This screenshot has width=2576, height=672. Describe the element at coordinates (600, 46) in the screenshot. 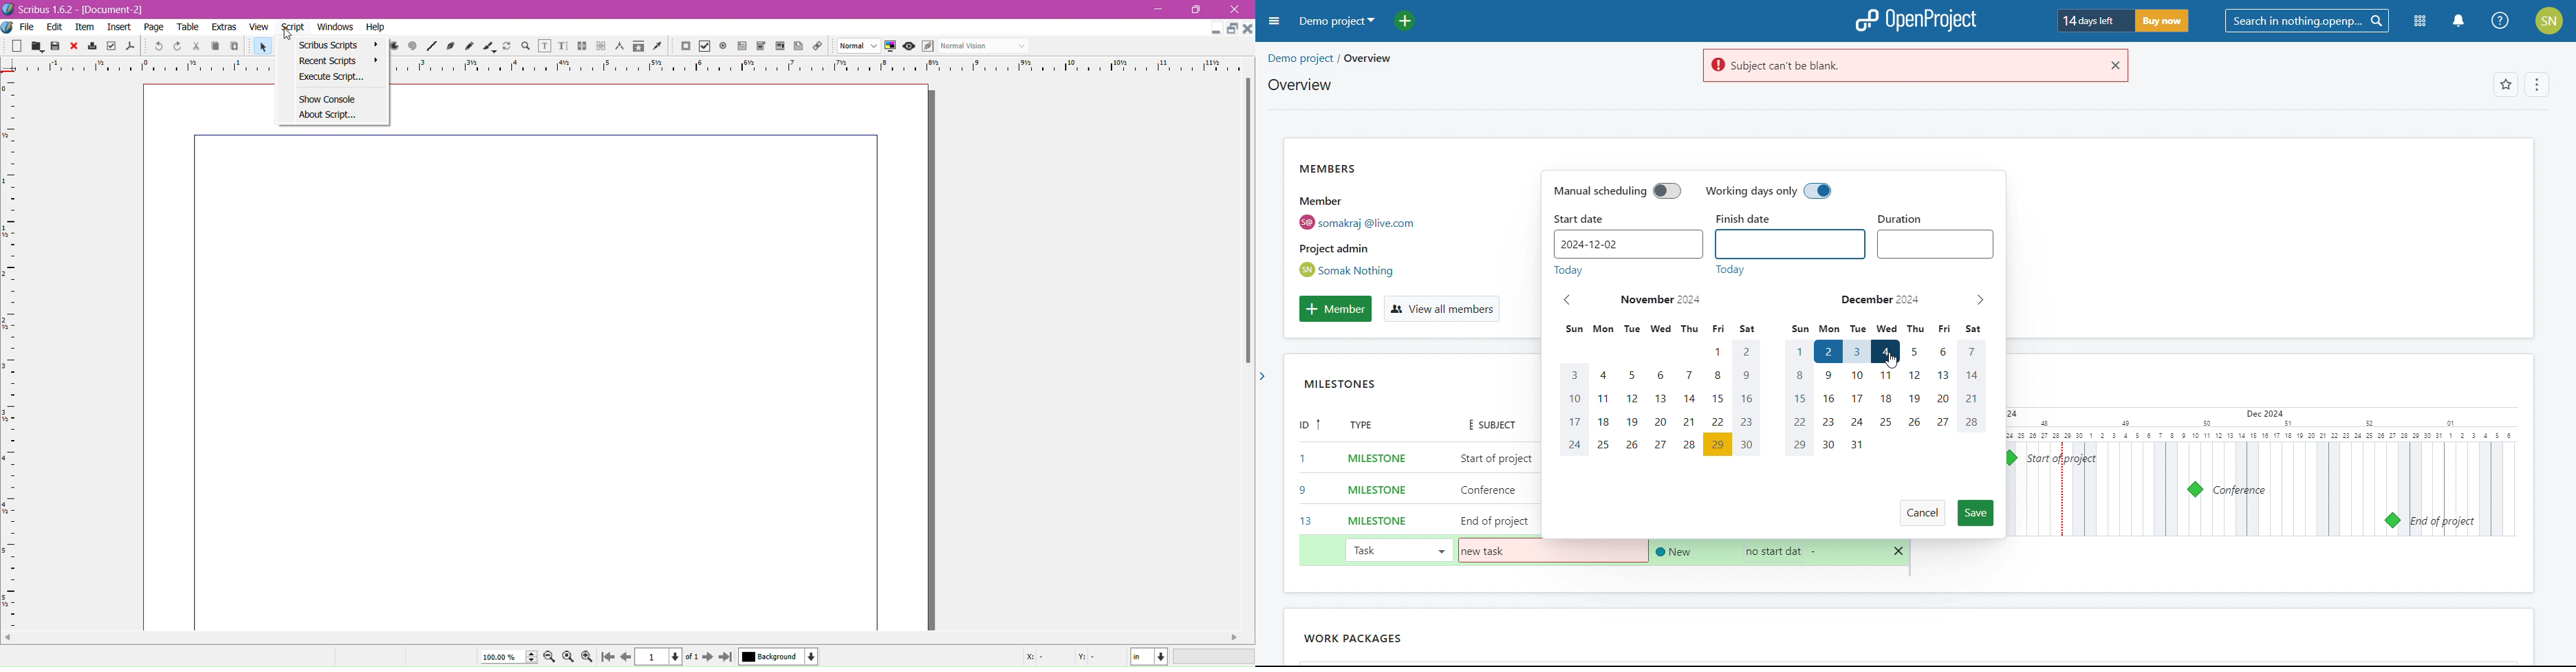

I see `Unlink Text Frames` at that location.